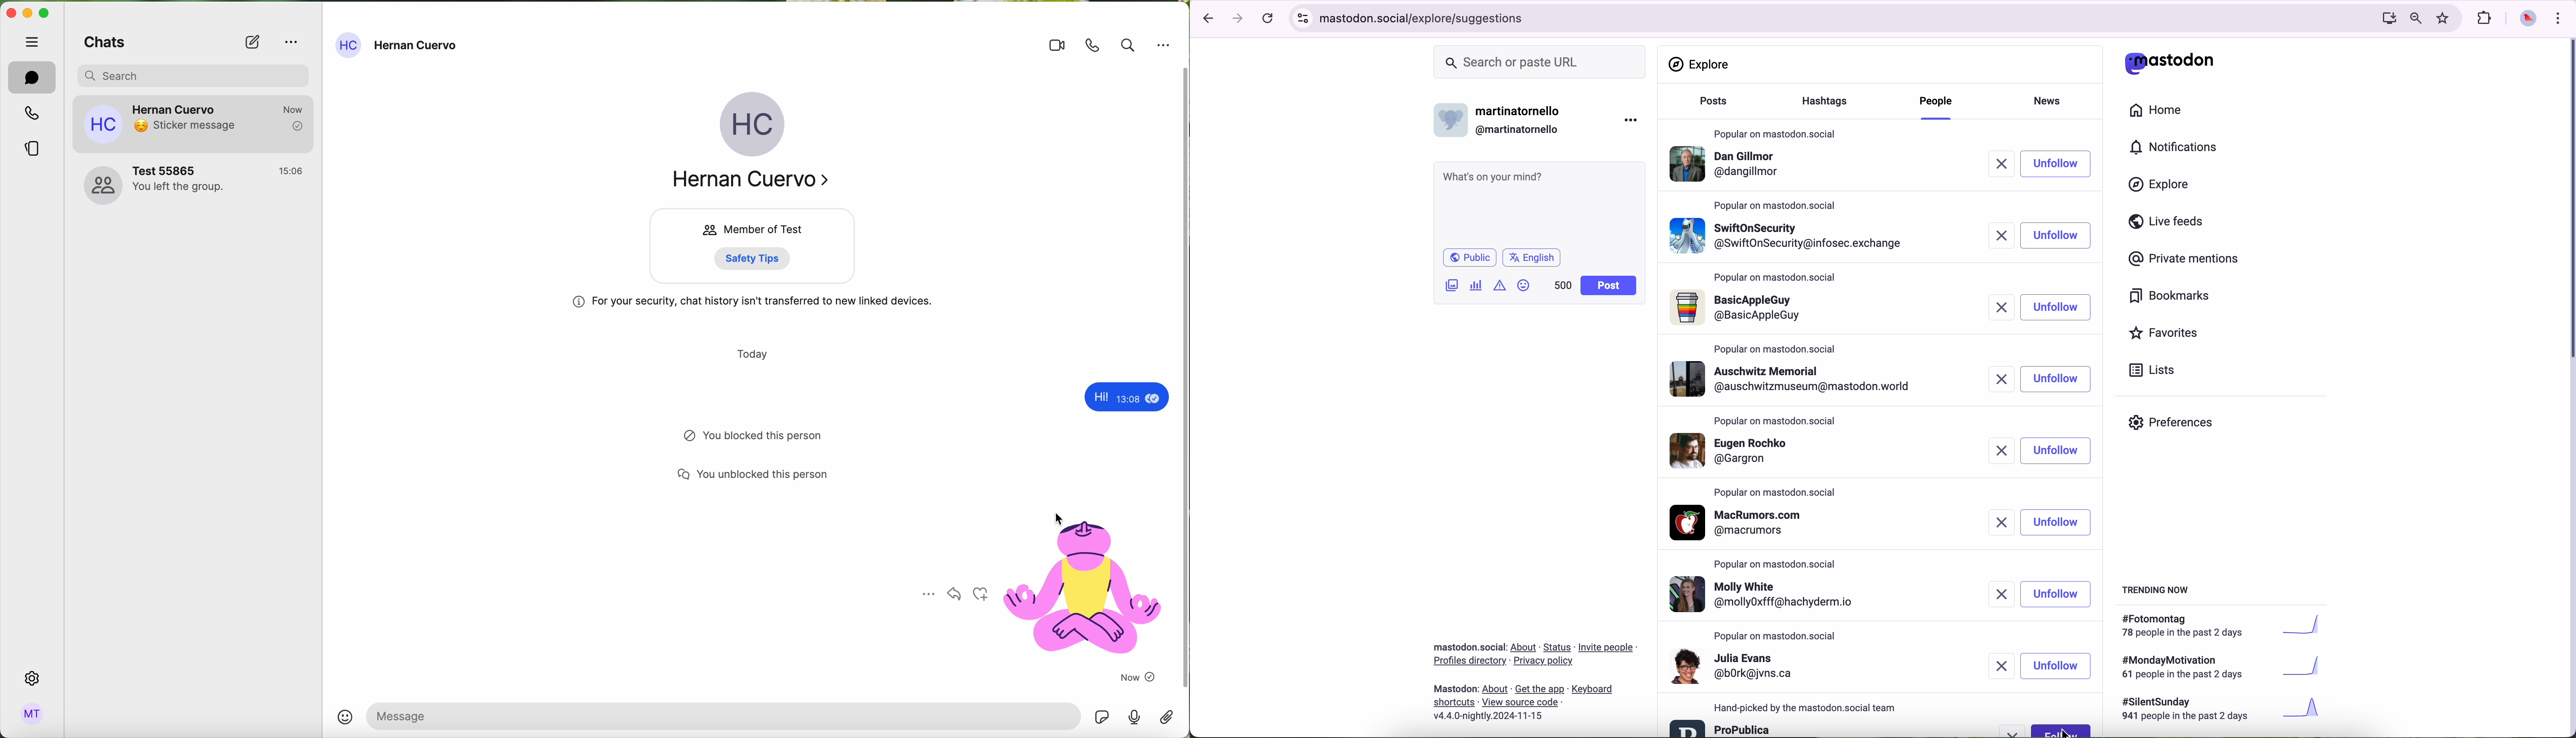 This screenshot has width=2576, height=756. What do you see at coordinates (1164, 45) in the screenshot?
I see `options` at bounding box center [1164, 45].